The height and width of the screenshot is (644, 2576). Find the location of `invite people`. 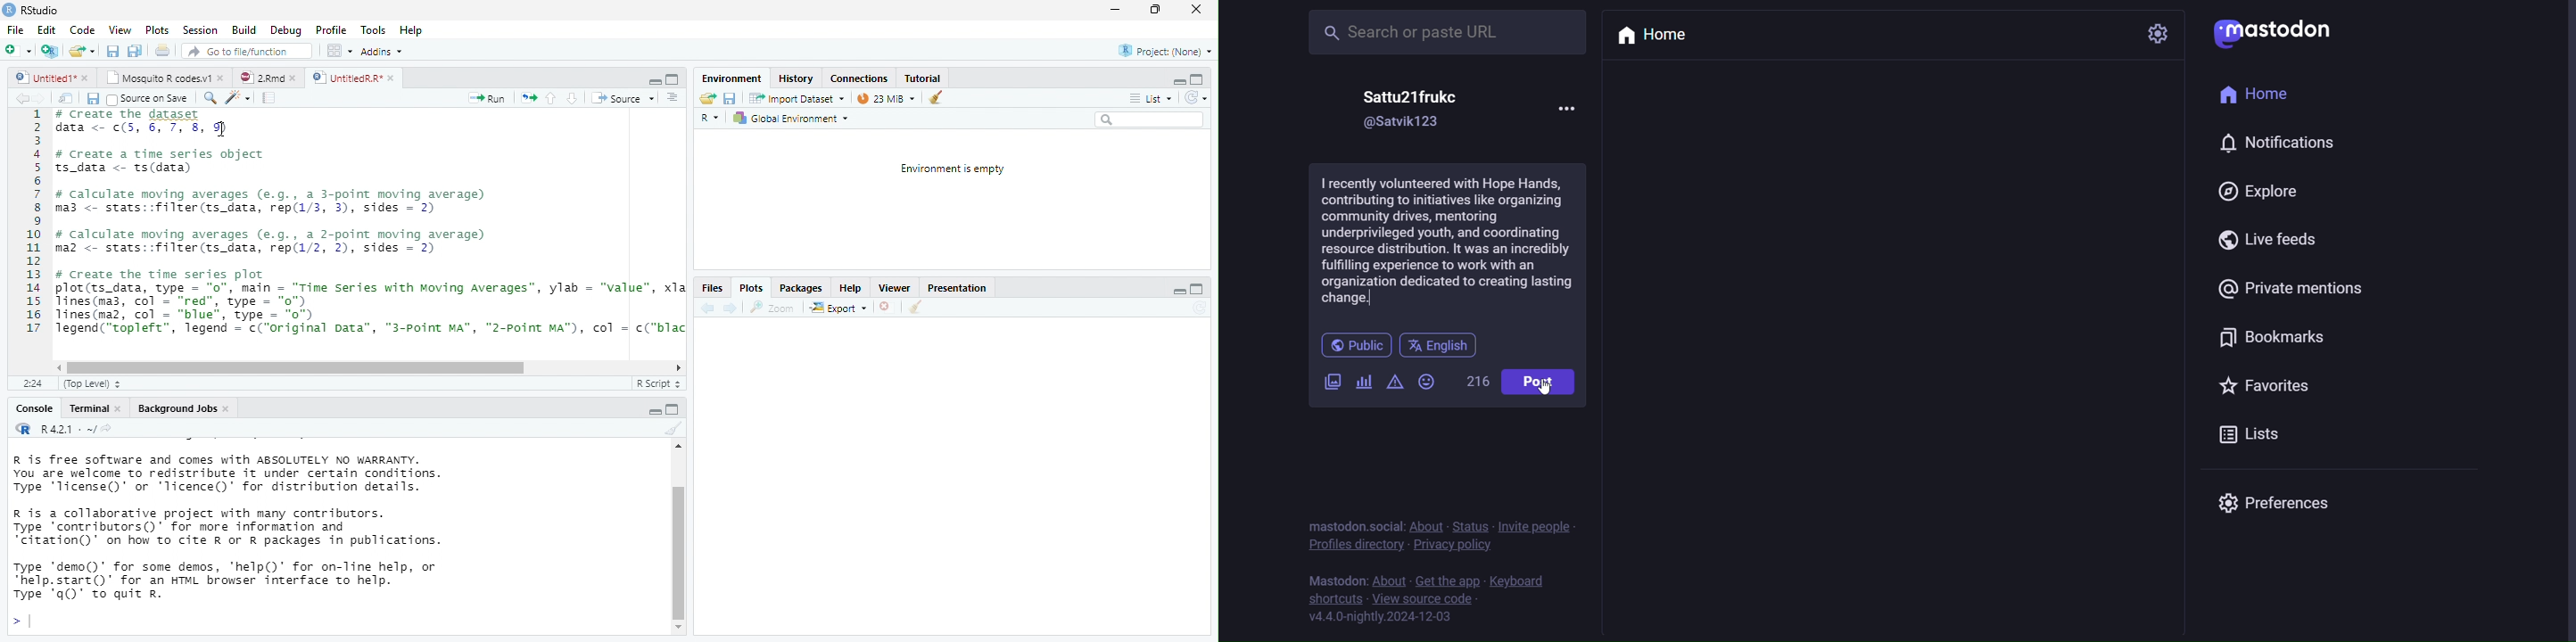

invite people is located at coordinates (1539, 522).